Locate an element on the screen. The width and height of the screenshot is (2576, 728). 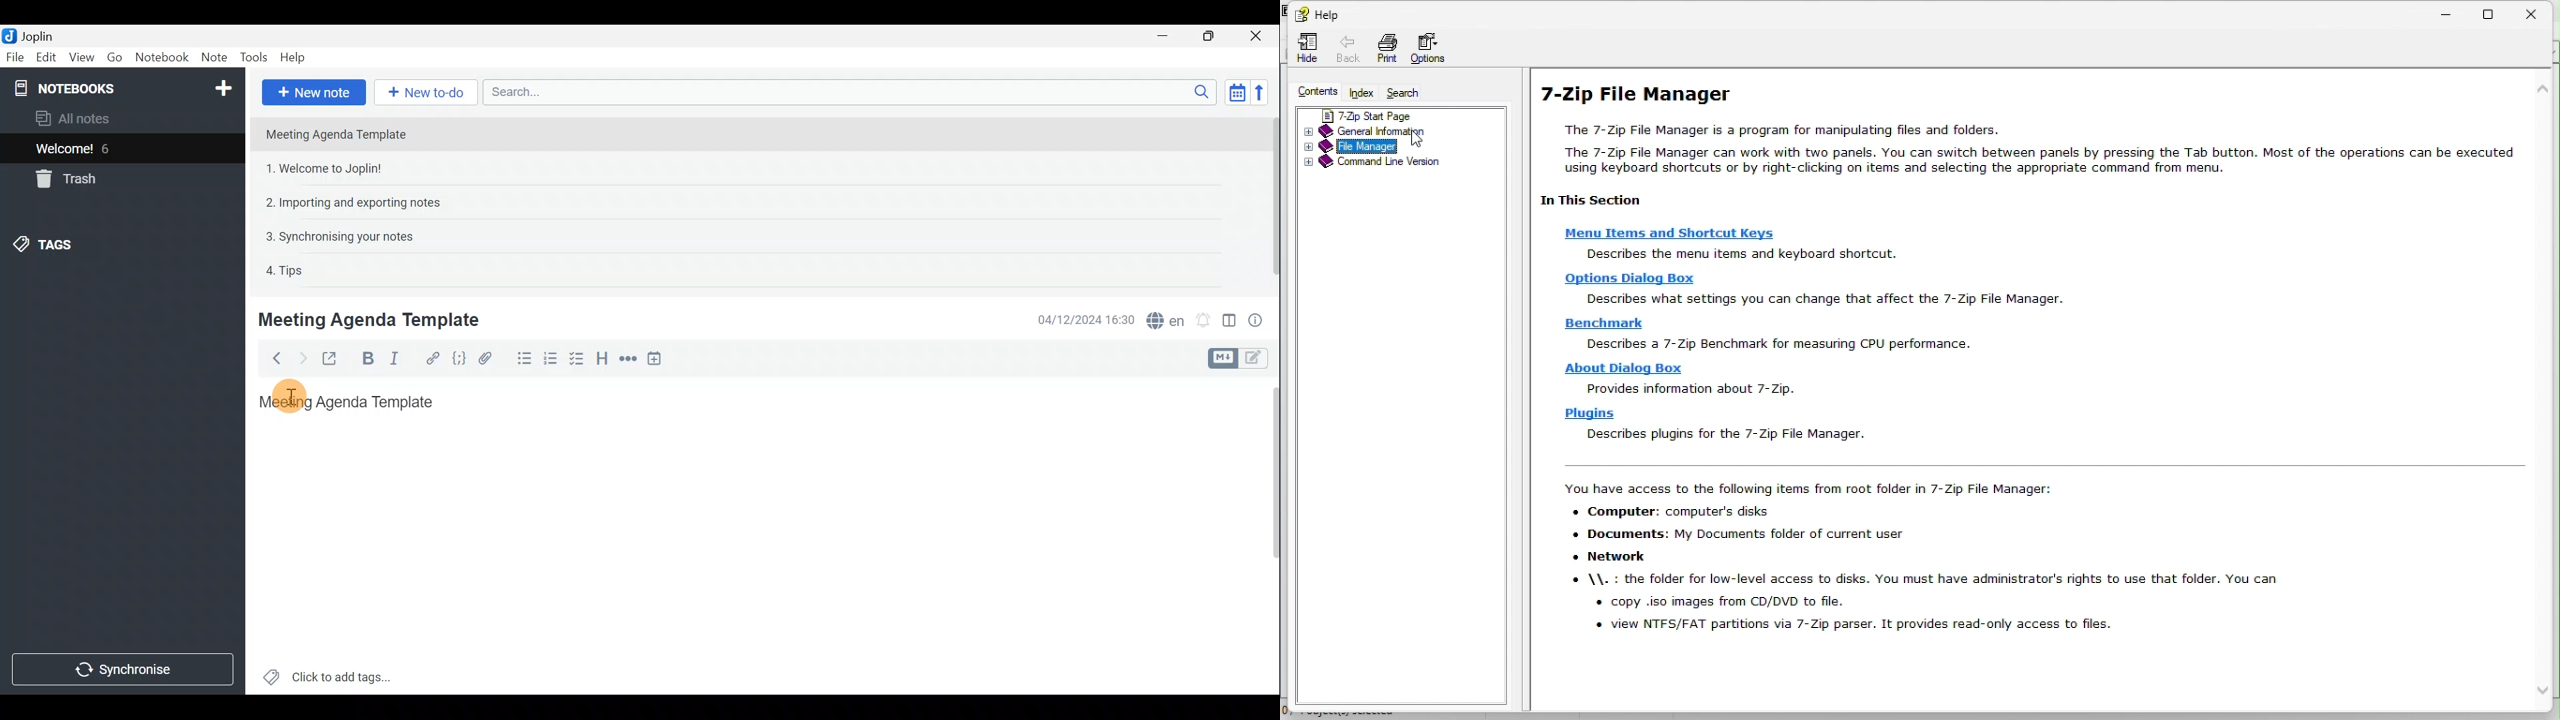
New to-do is located at coordinates (419, 93).